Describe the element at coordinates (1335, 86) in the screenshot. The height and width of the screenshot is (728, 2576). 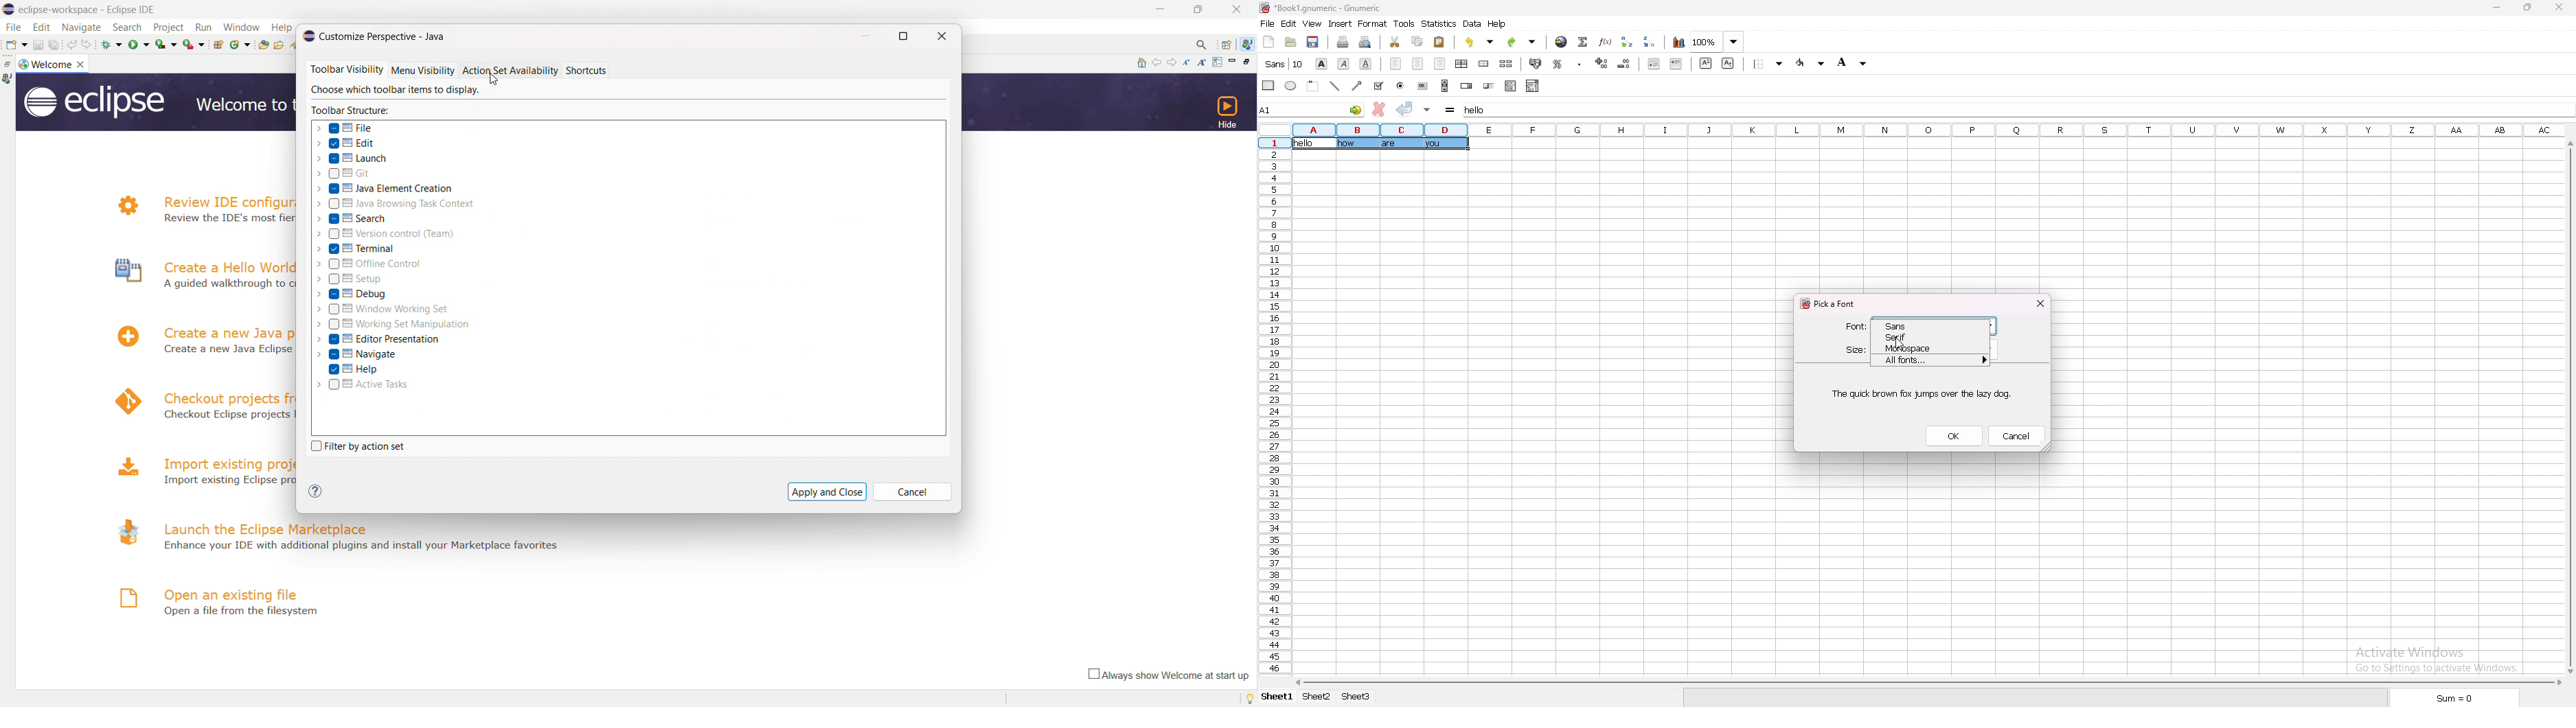
I see `line` at that location.